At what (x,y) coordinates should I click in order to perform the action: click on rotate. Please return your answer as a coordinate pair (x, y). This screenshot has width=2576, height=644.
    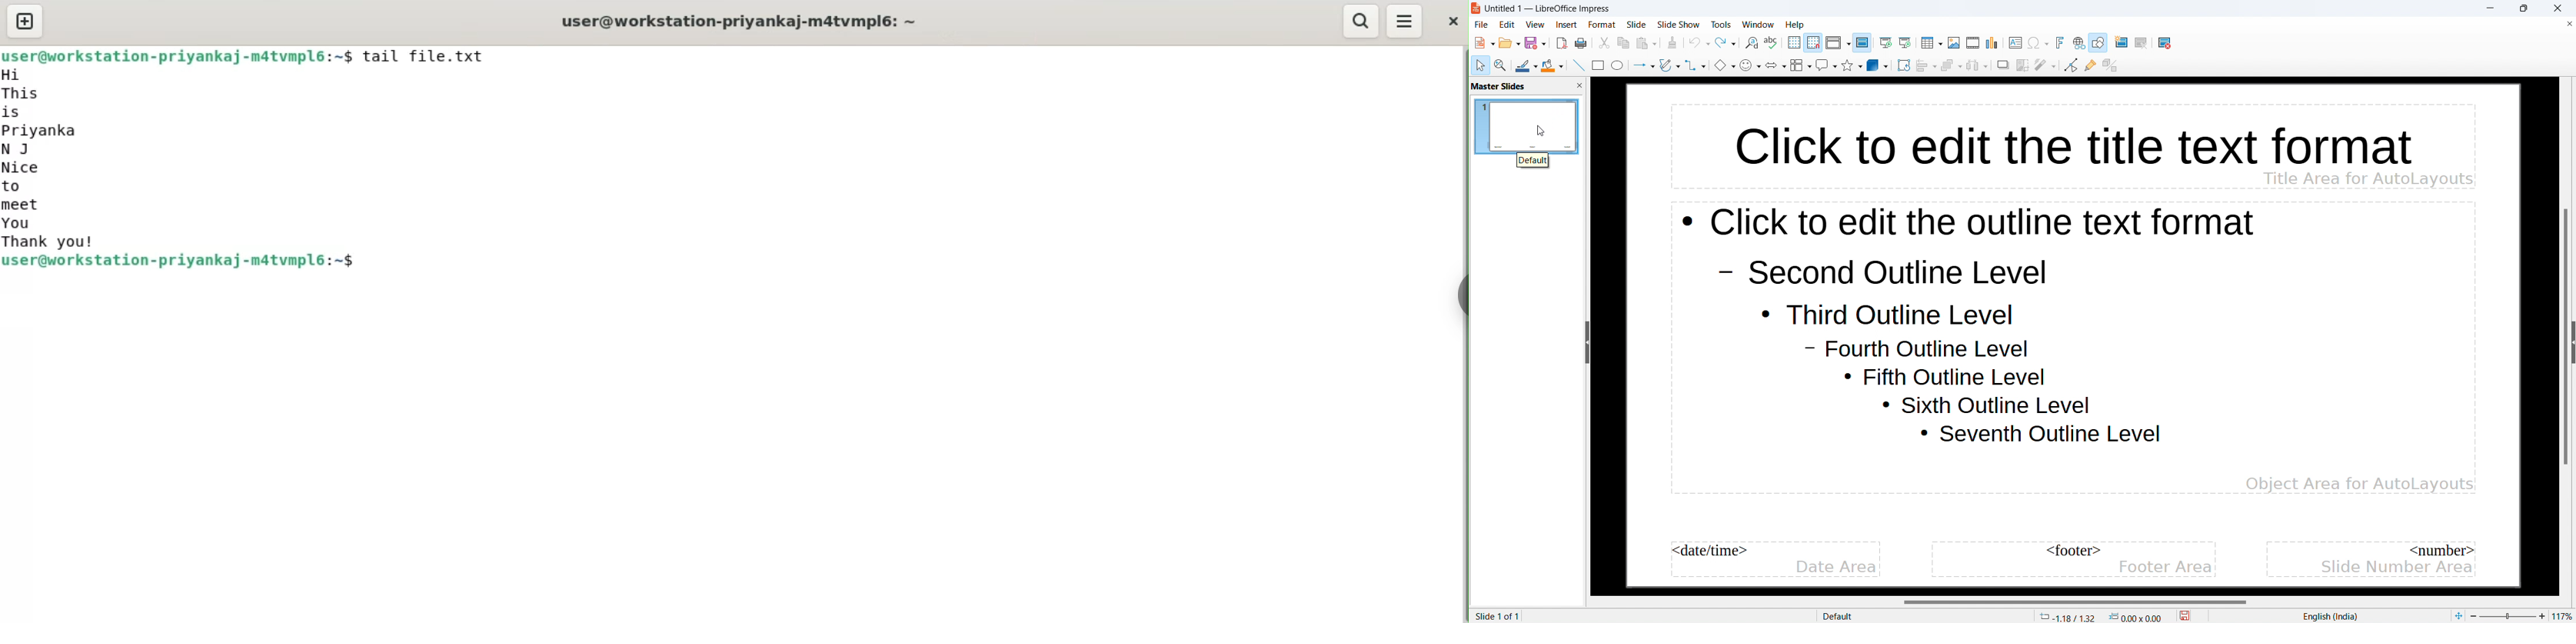
    Looking at the image, I should click on (1904, 66).